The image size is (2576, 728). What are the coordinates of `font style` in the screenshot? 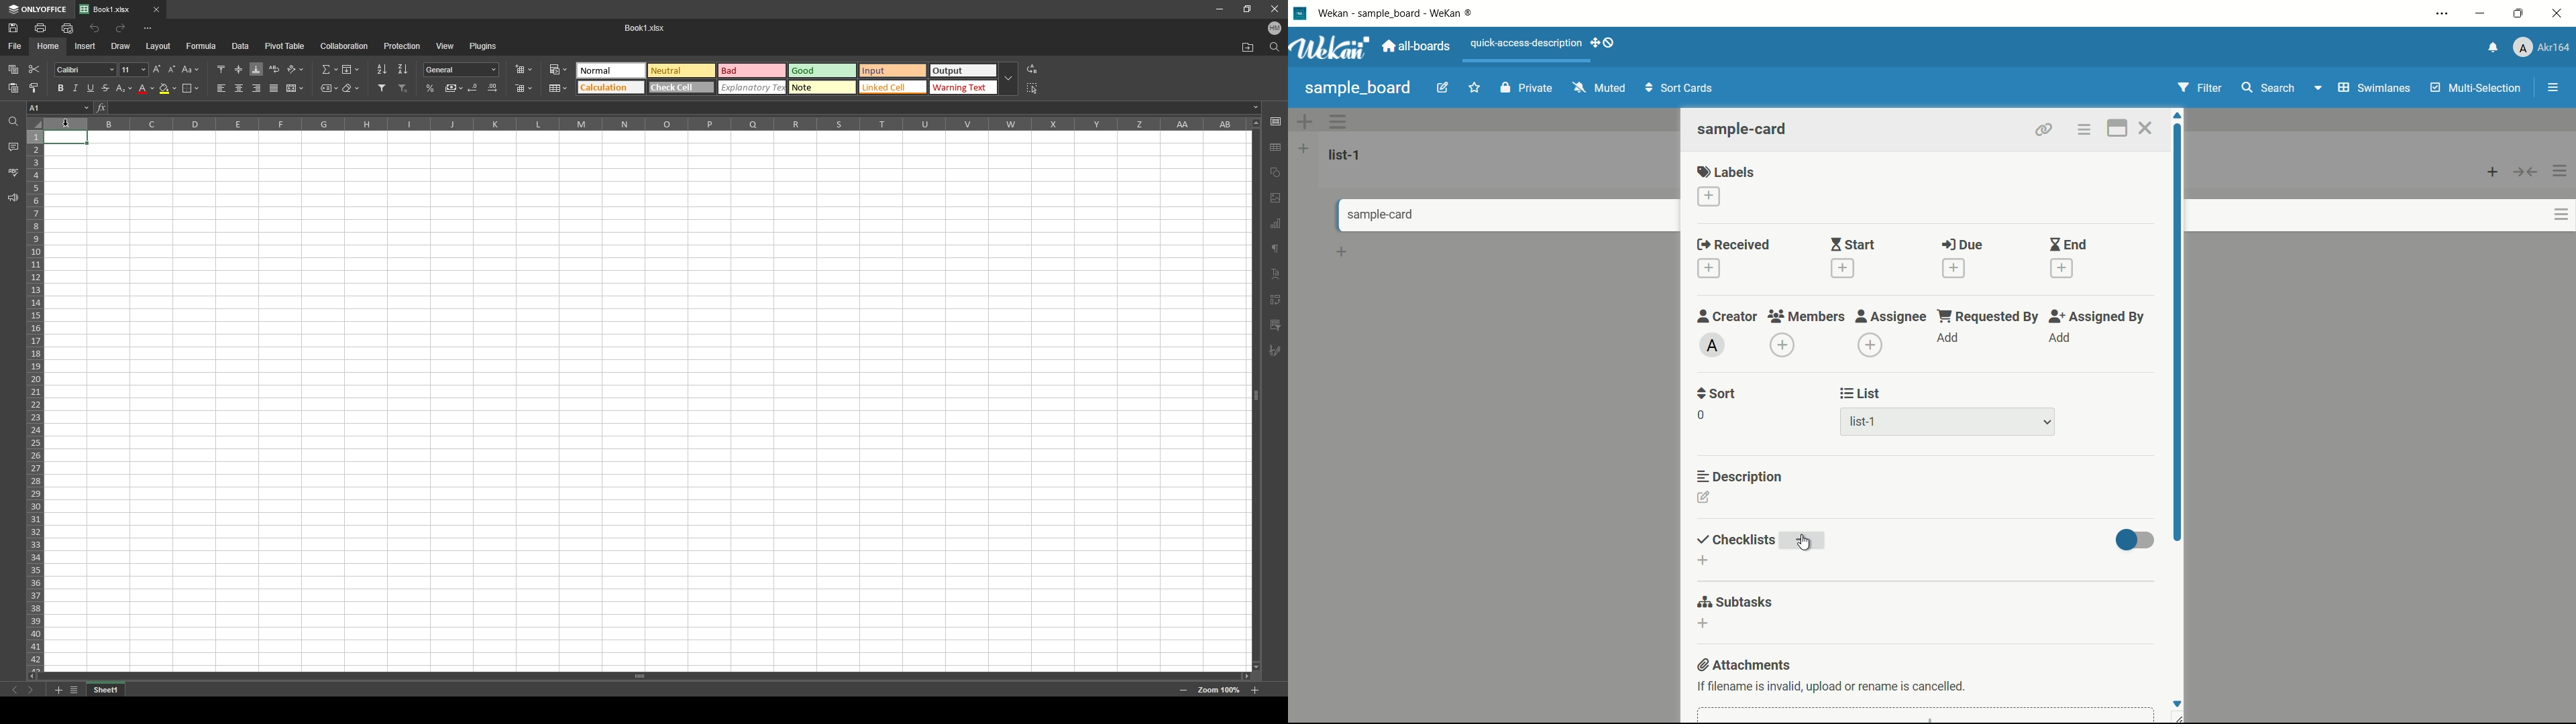 It's located at (85, 70).